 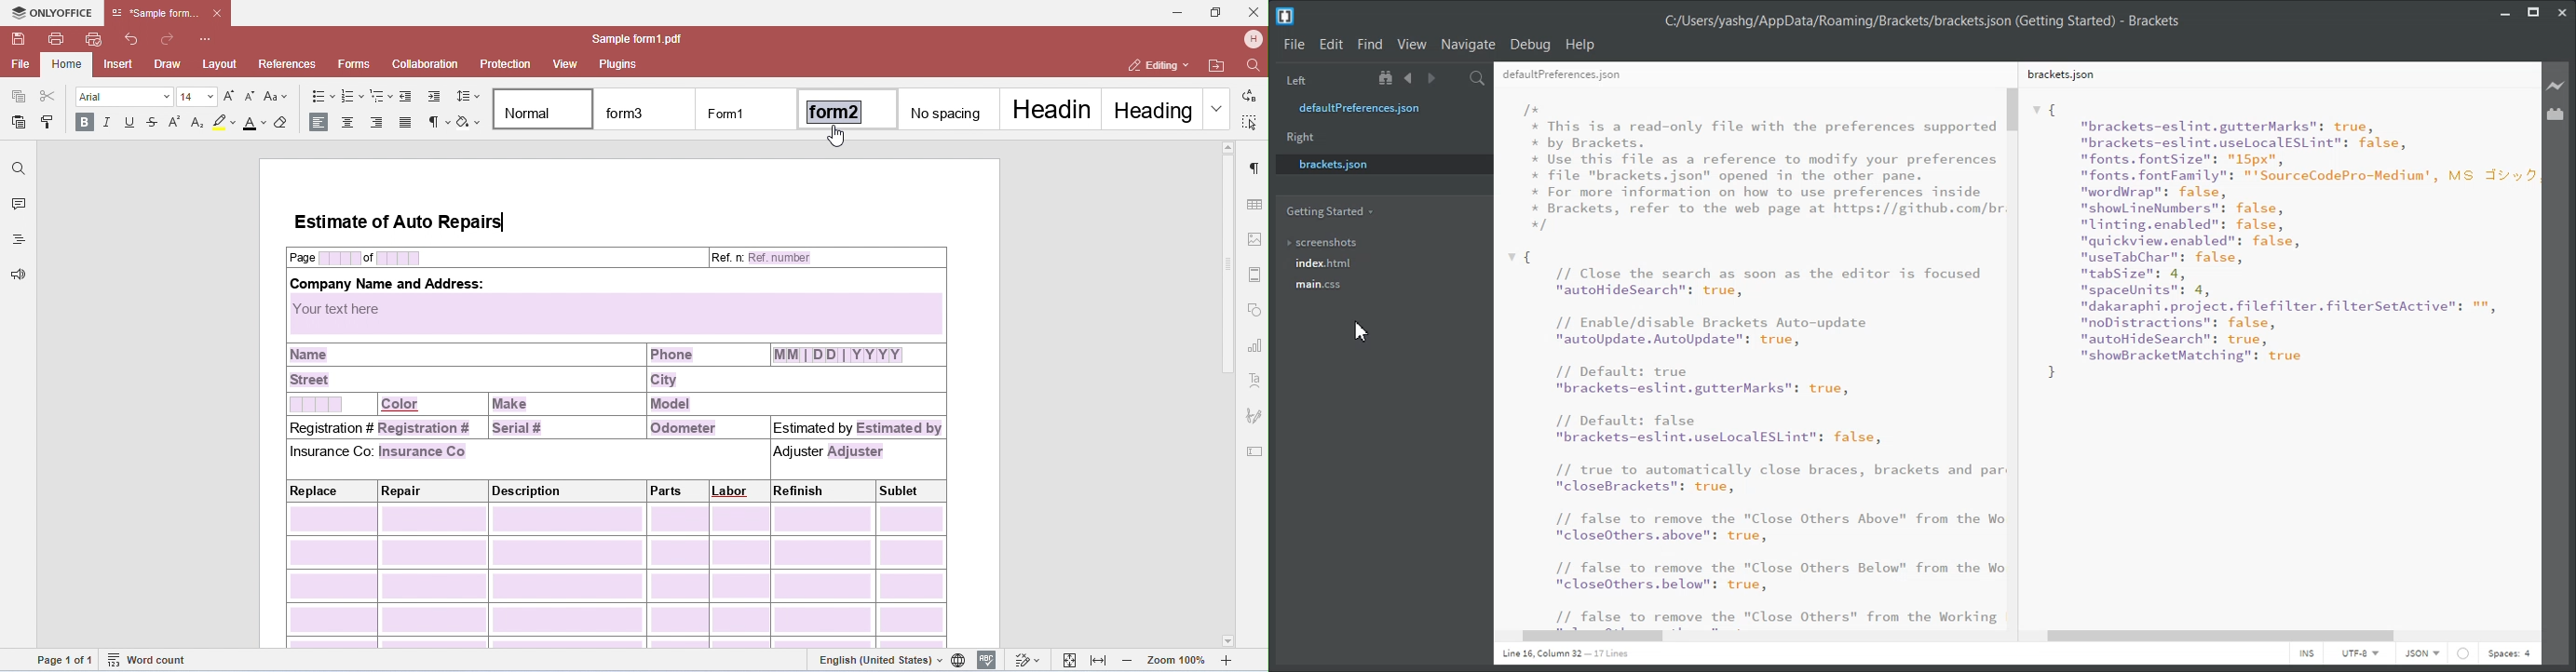 I want to click on Line 1, Column 1 - 17 Lines, so click(x=1563, y=655).